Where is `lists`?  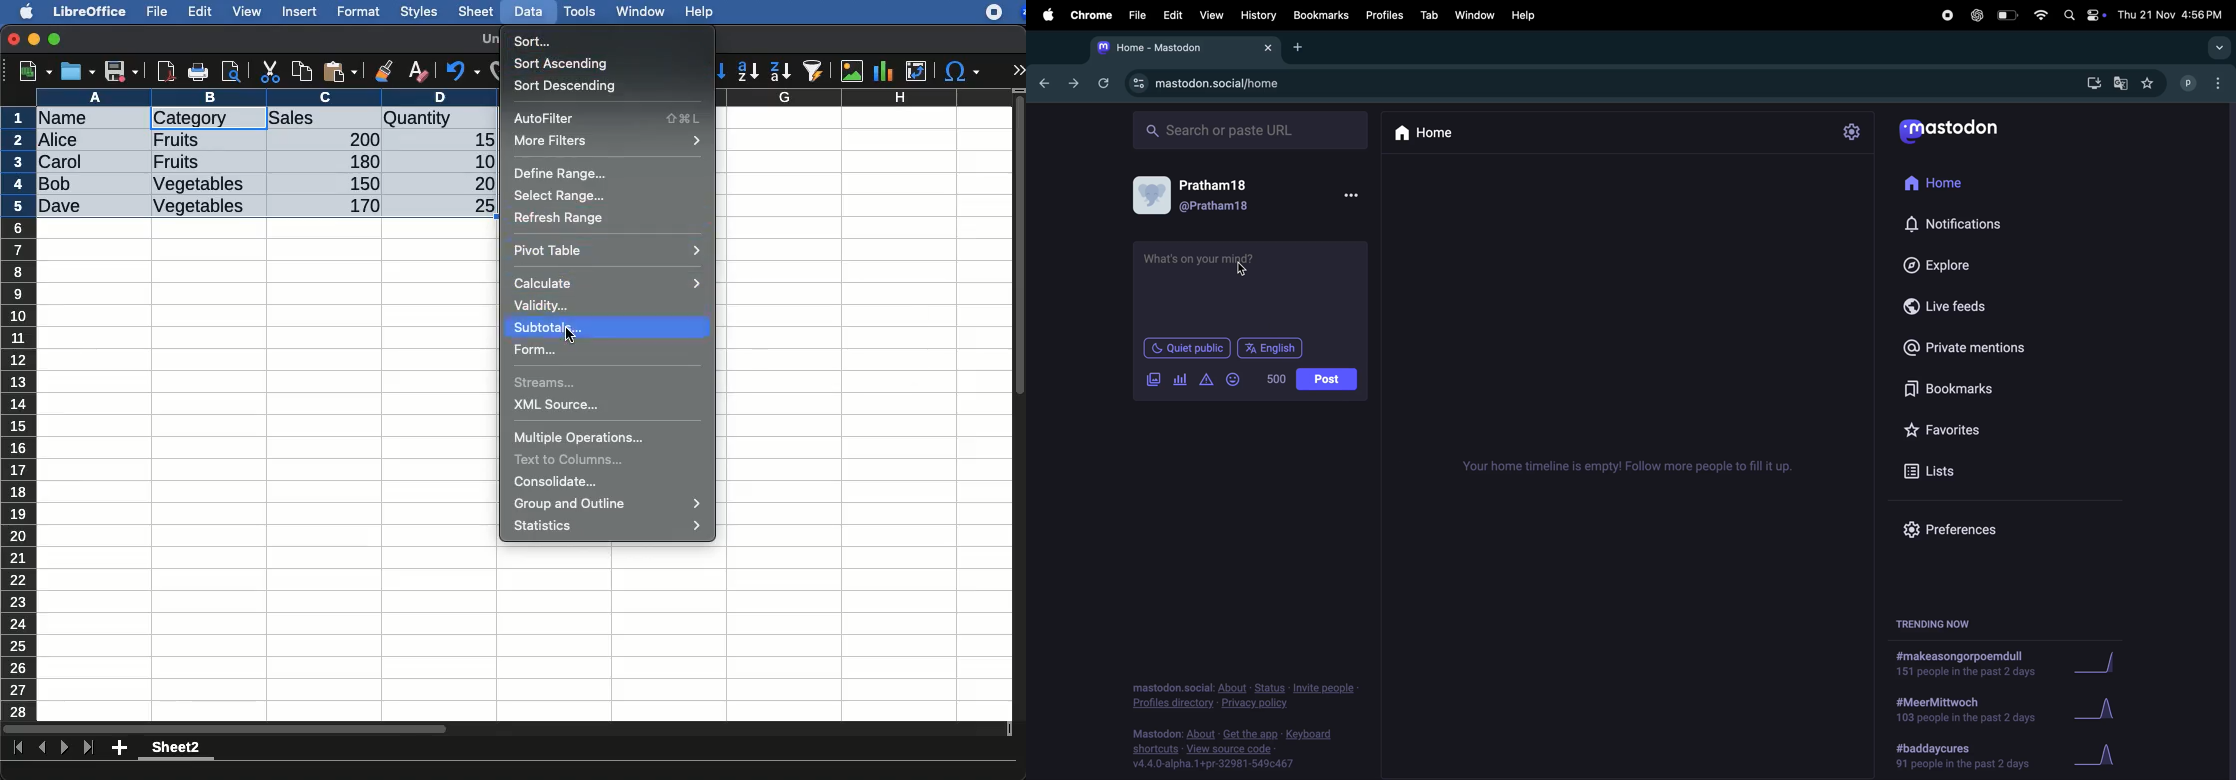
lists is located at coordinates (1937, 471).